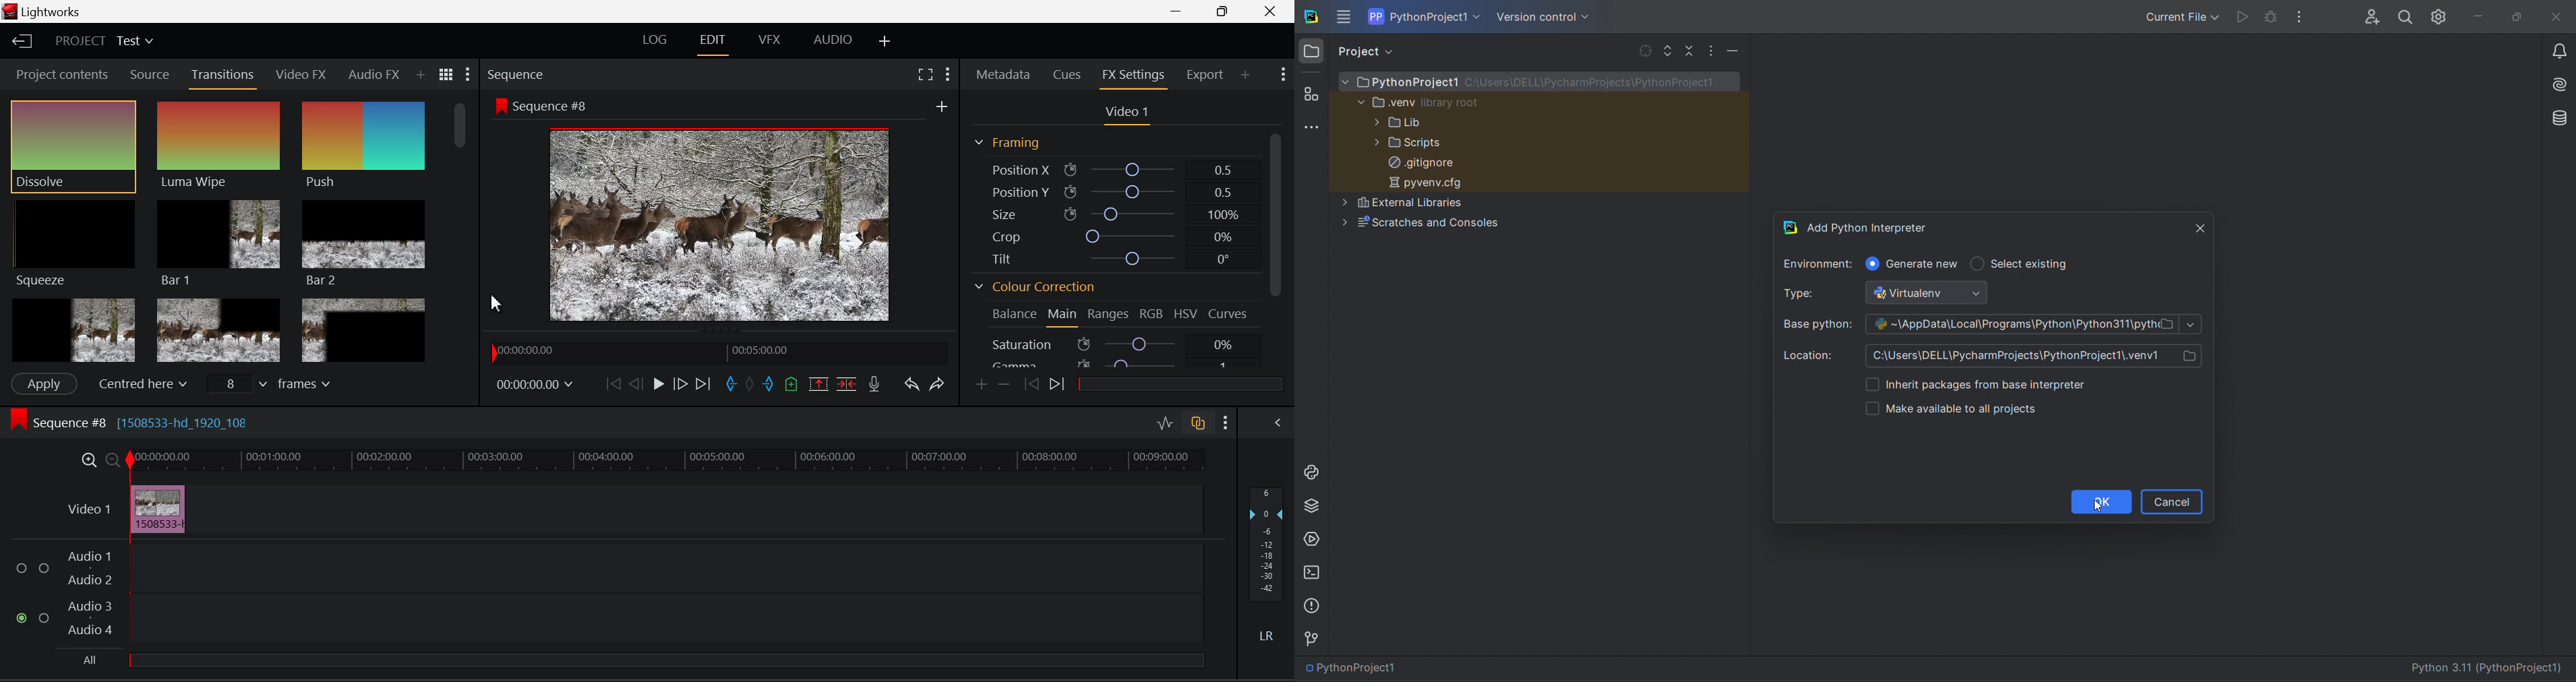 The image size is (2576, 700). I want to click on Source, so click(150, 76).